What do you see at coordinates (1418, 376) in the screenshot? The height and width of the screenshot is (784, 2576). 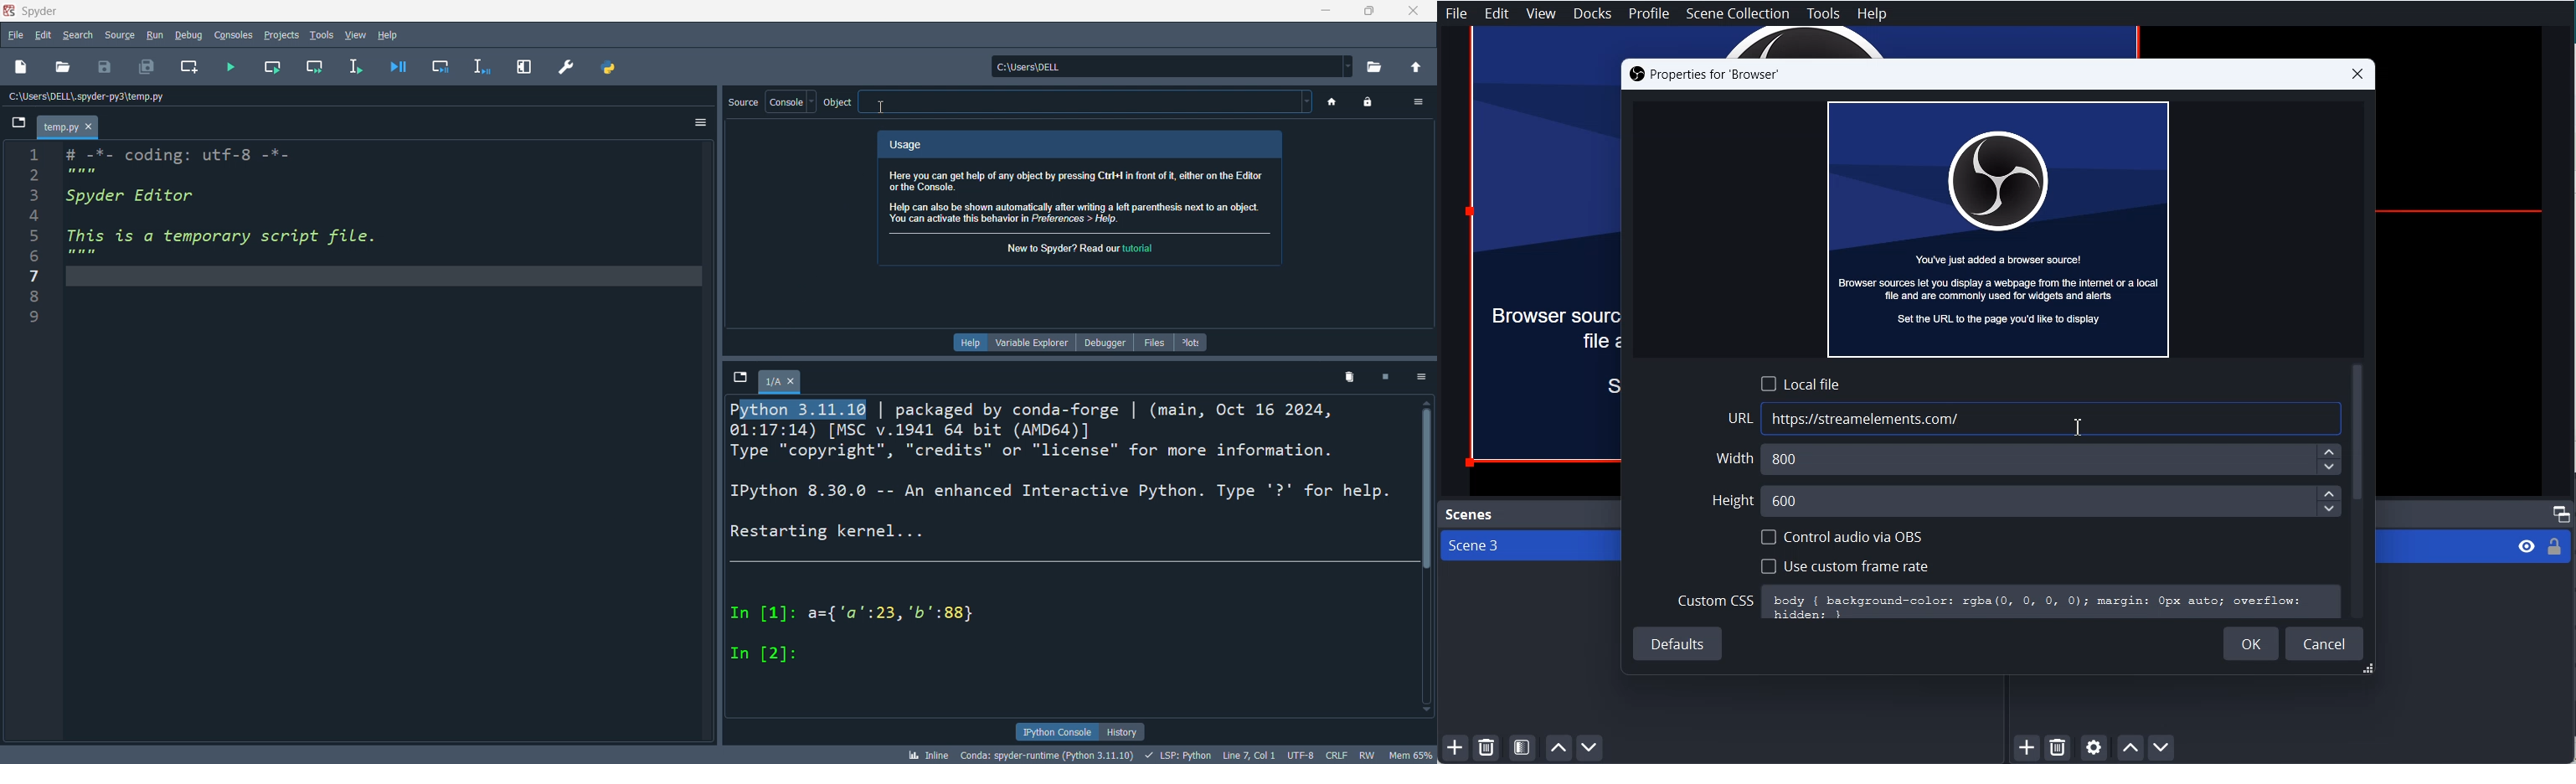 I see `options` at bounding box center [1418, 376].